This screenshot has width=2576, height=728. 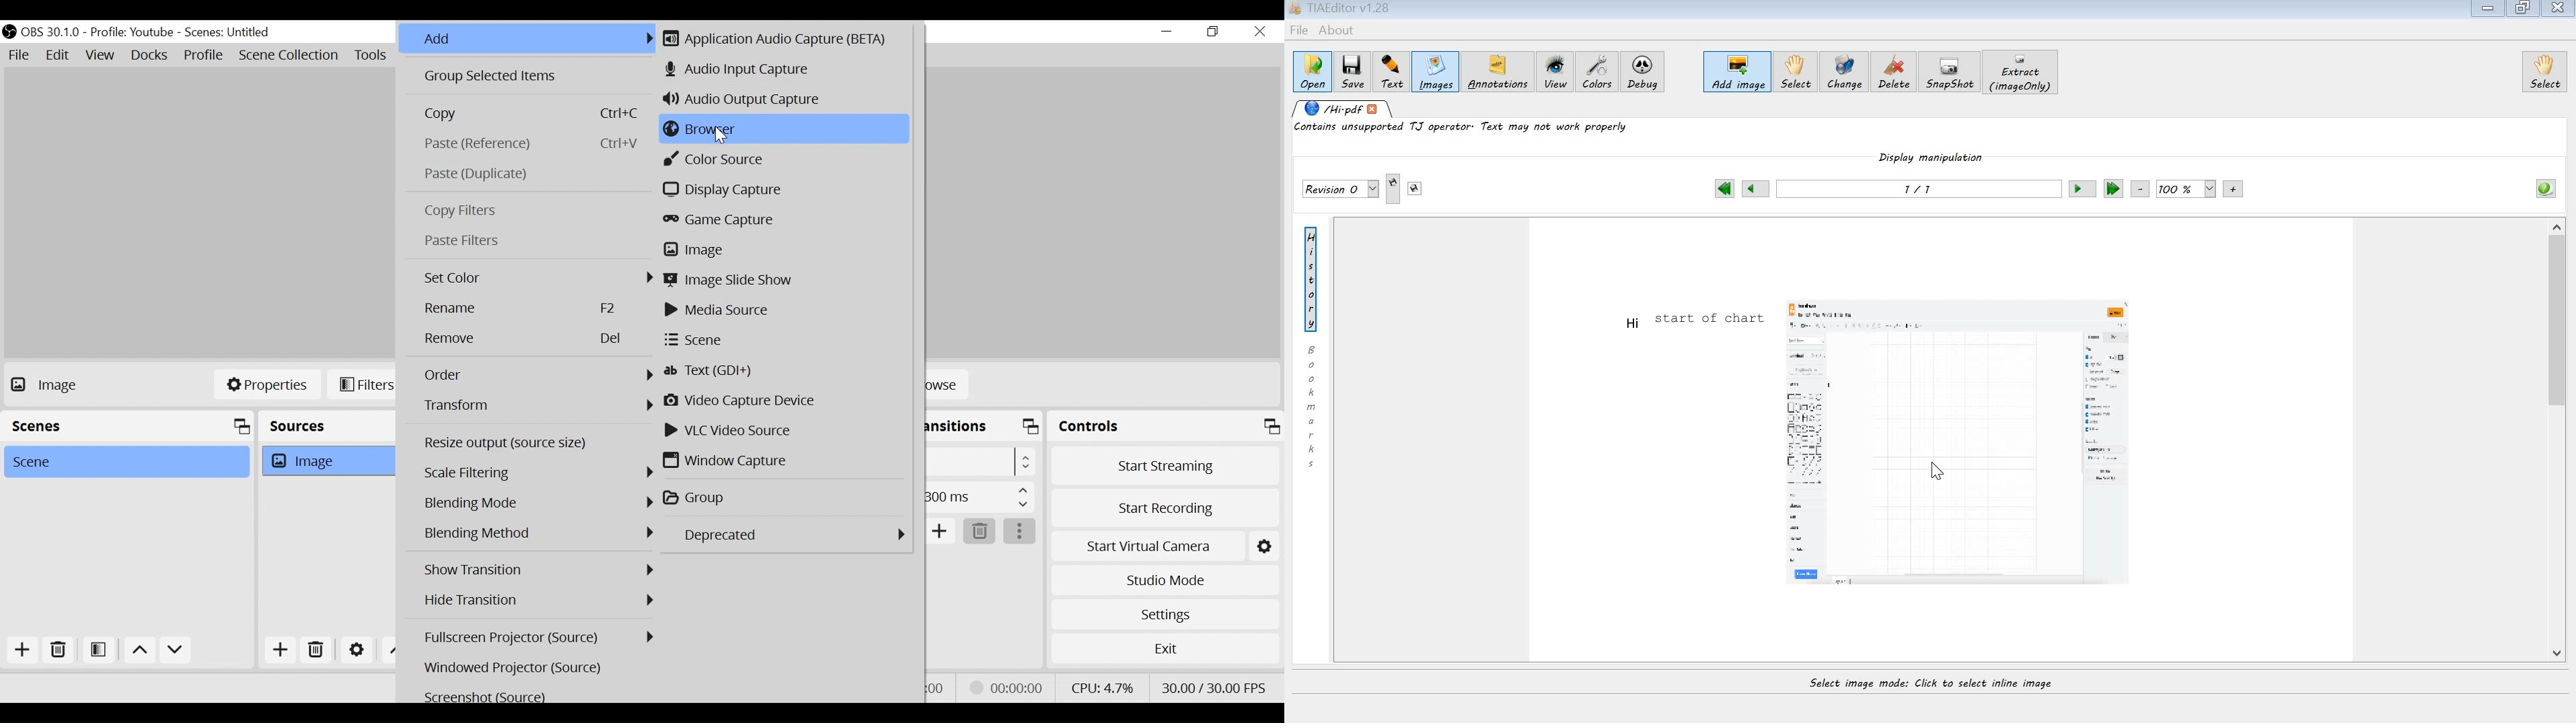 What do you see at coordinates (532, 240) in the screenshot?
I see `Paste Filters` at bounding box center [532, 240].